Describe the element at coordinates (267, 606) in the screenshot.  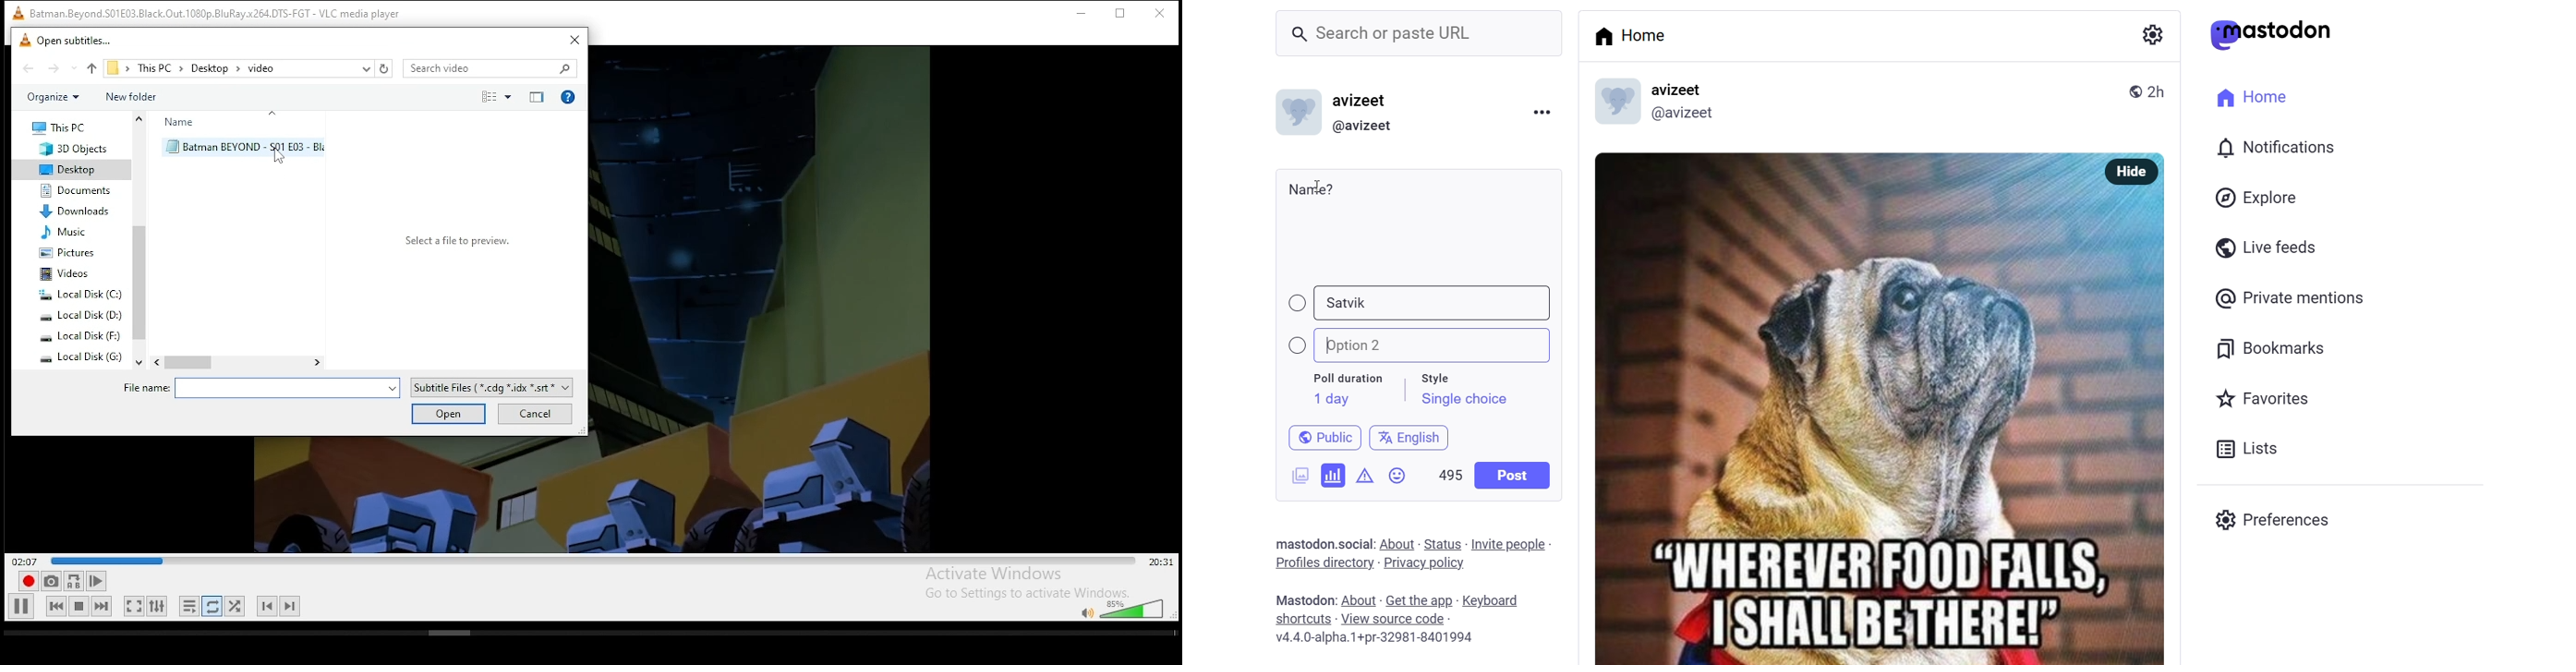
I see `previous chapter` at that location.